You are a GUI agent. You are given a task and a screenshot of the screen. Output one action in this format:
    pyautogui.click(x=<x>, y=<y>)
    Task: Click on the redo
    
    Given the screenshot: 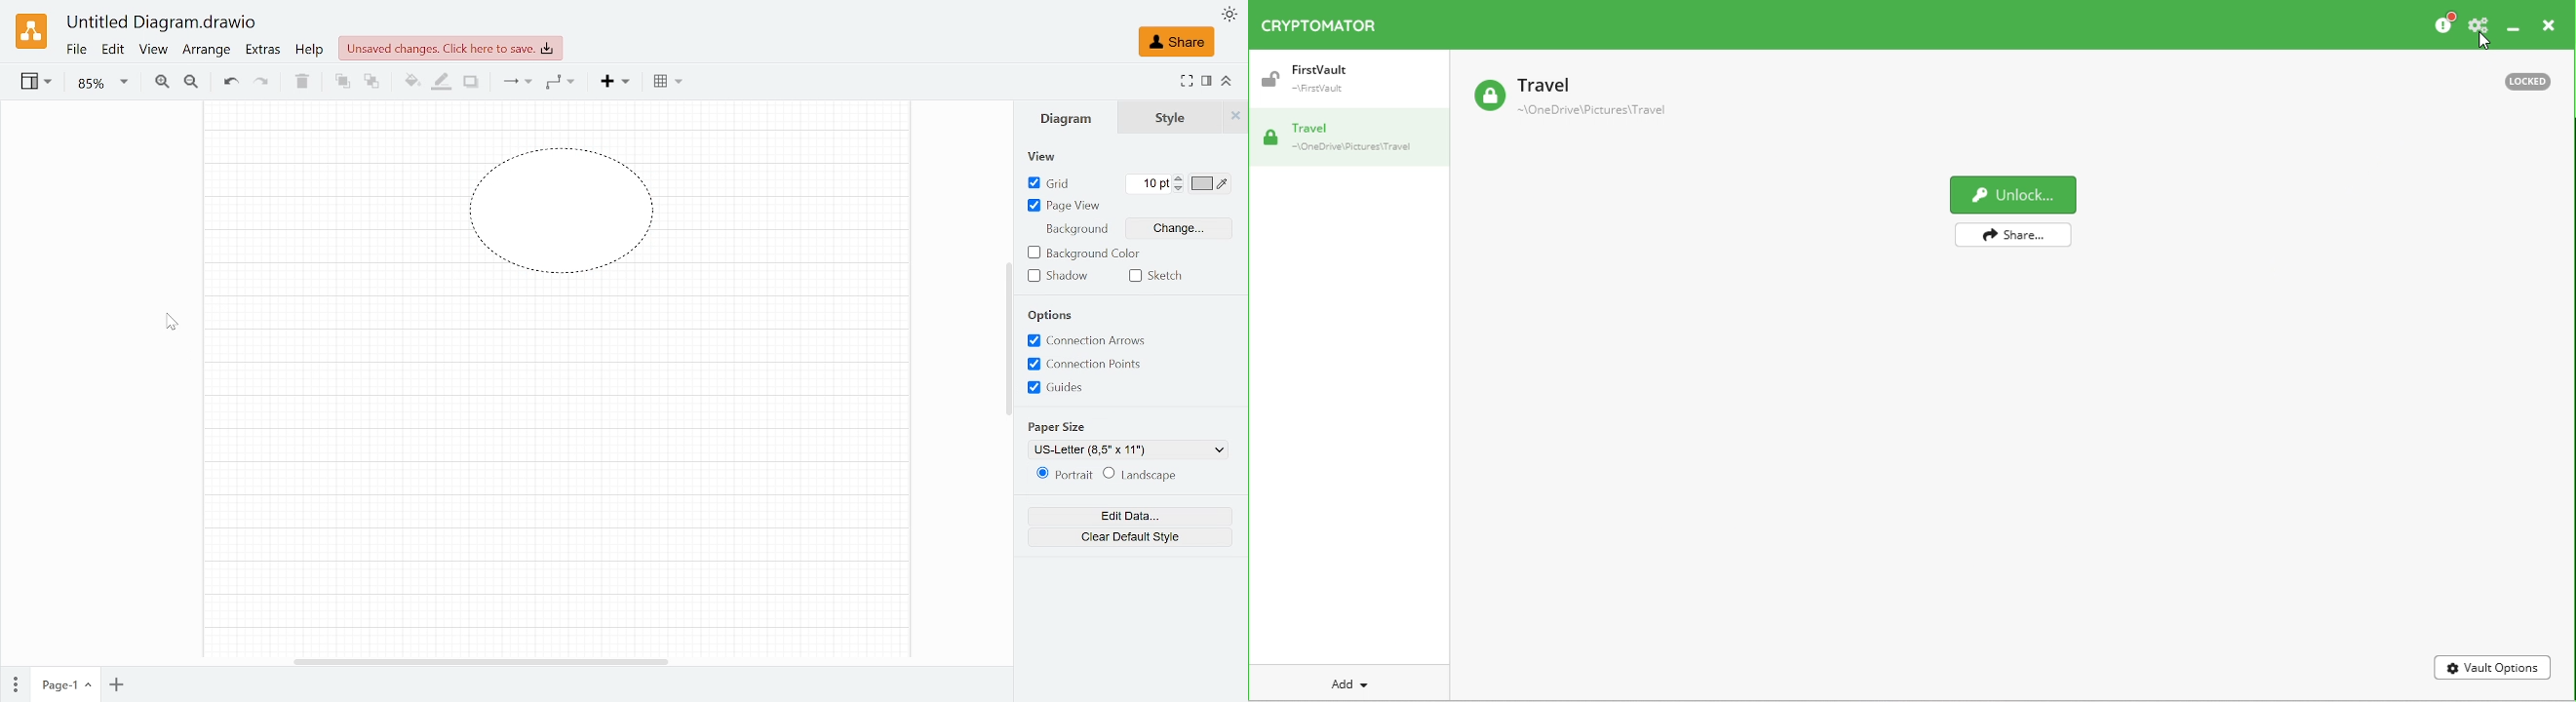 What is the action you would take?
    pyautogui.click(x=262, y=85)
    